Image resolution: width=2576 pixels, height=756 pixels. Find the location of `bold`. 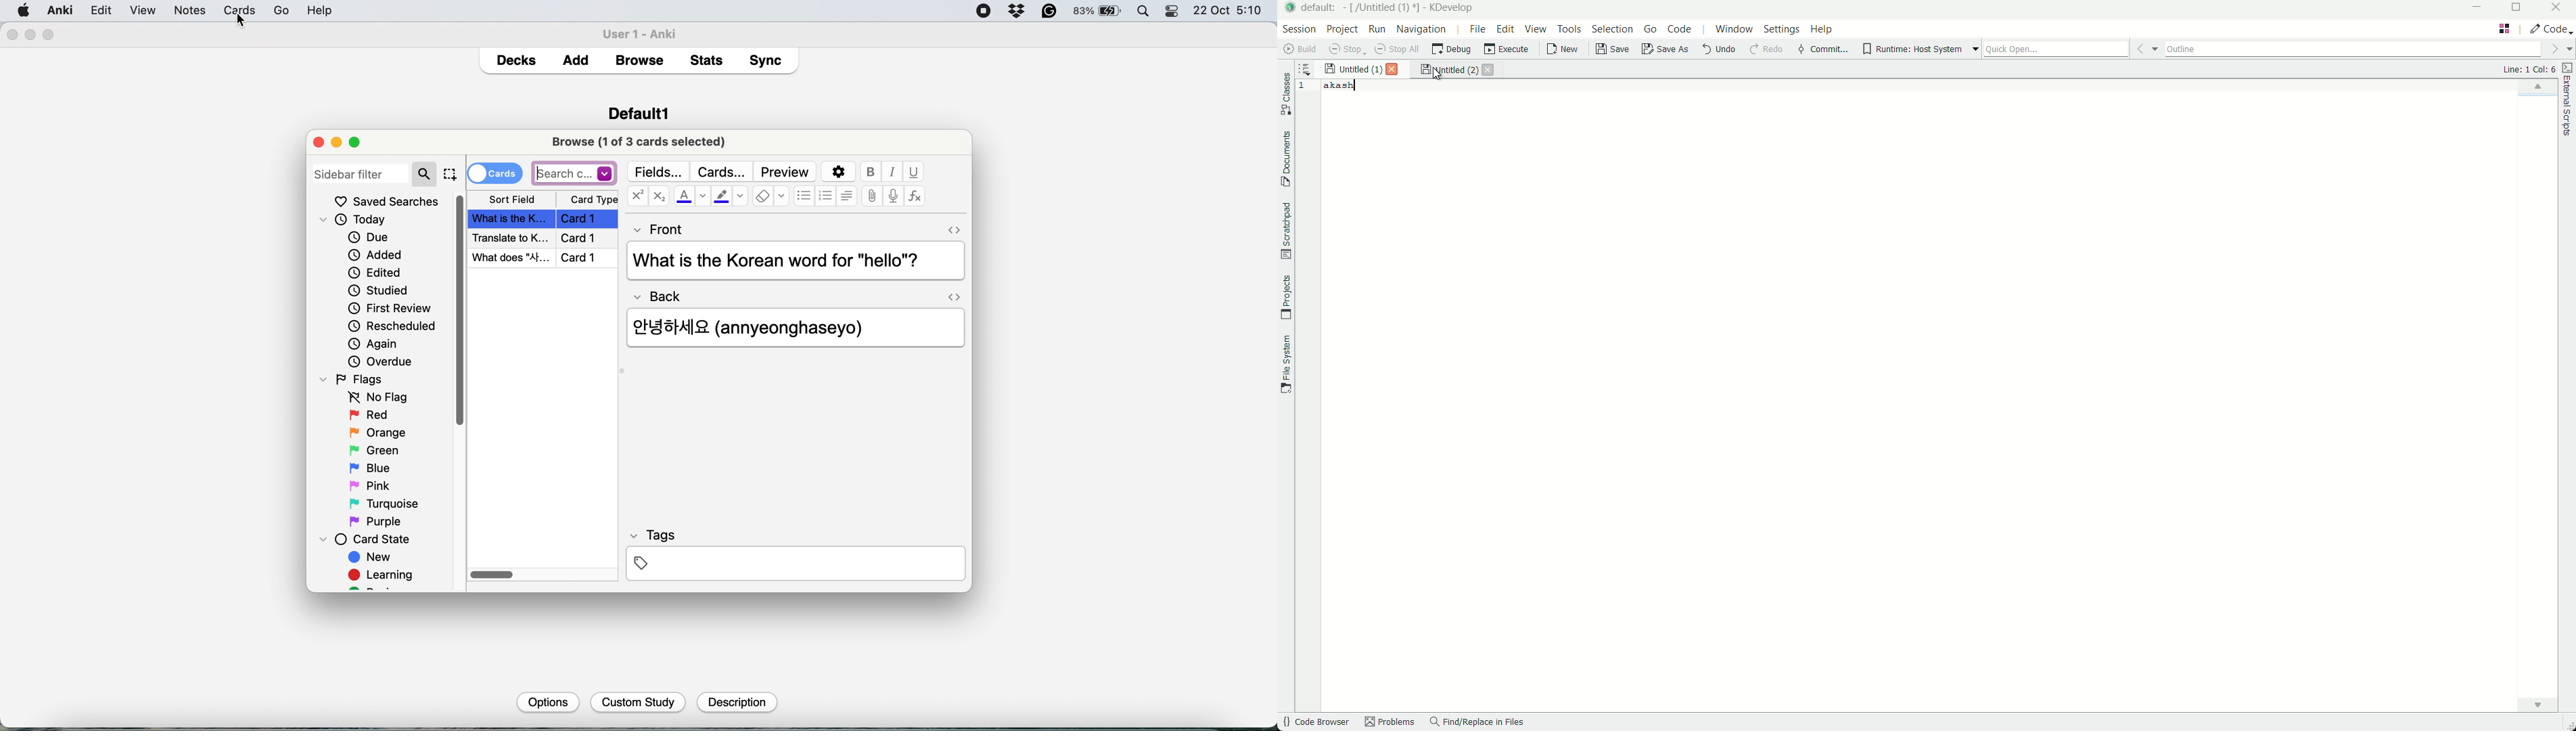

bold is located at coordinates (873, 172).